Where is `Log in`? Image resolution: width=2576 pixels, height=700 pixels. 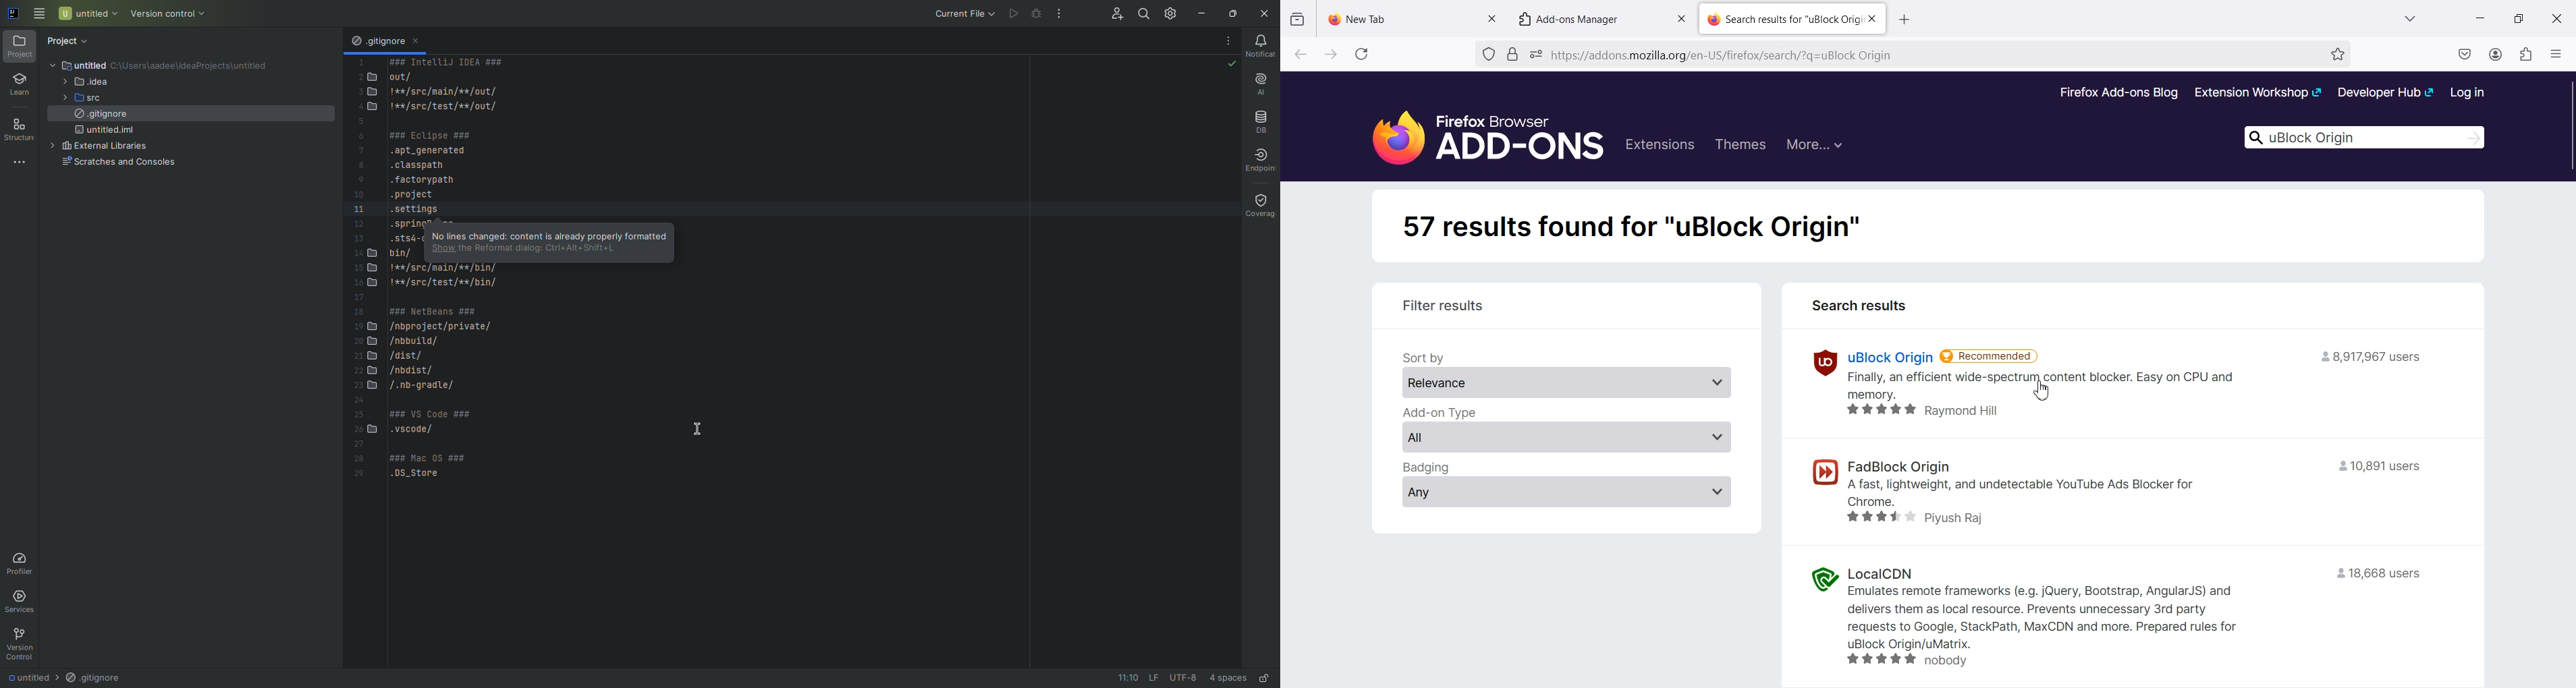 Log in is located at coordinates (2468, 92).